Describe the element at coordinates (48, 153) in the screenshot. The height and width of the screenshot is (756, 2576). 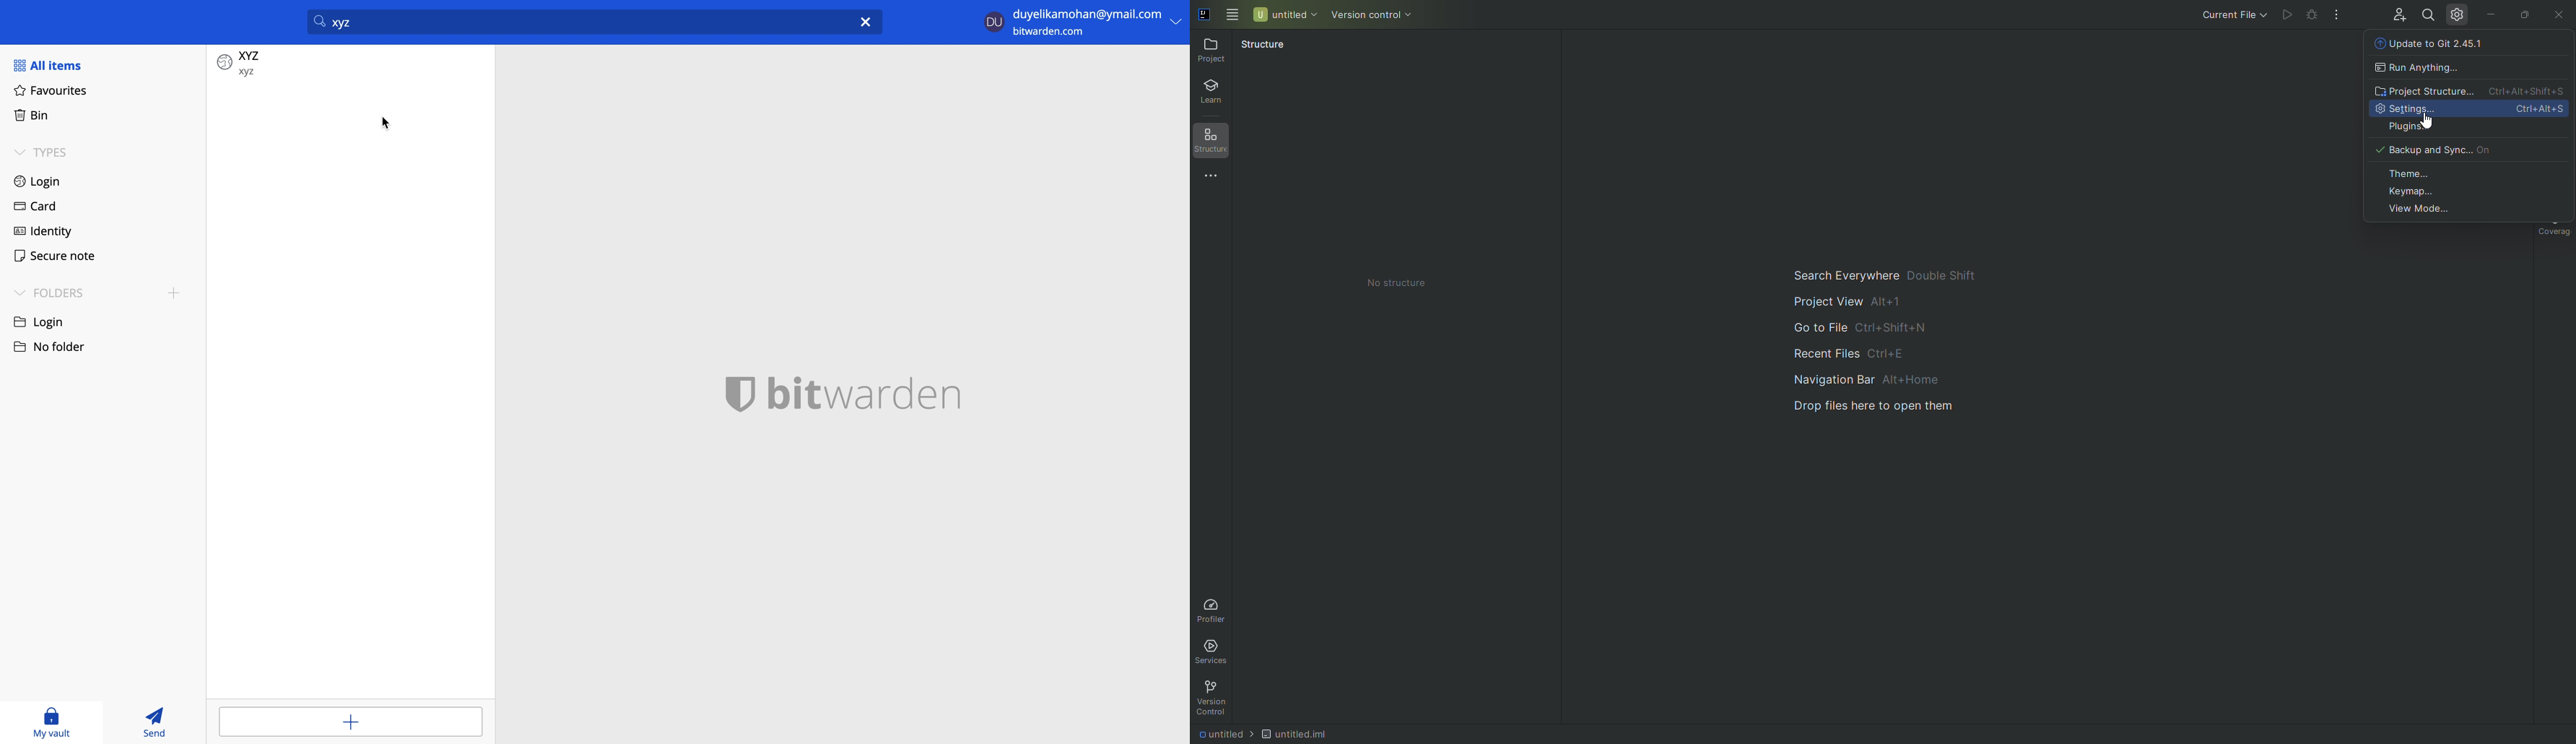
I see `types` at that location.